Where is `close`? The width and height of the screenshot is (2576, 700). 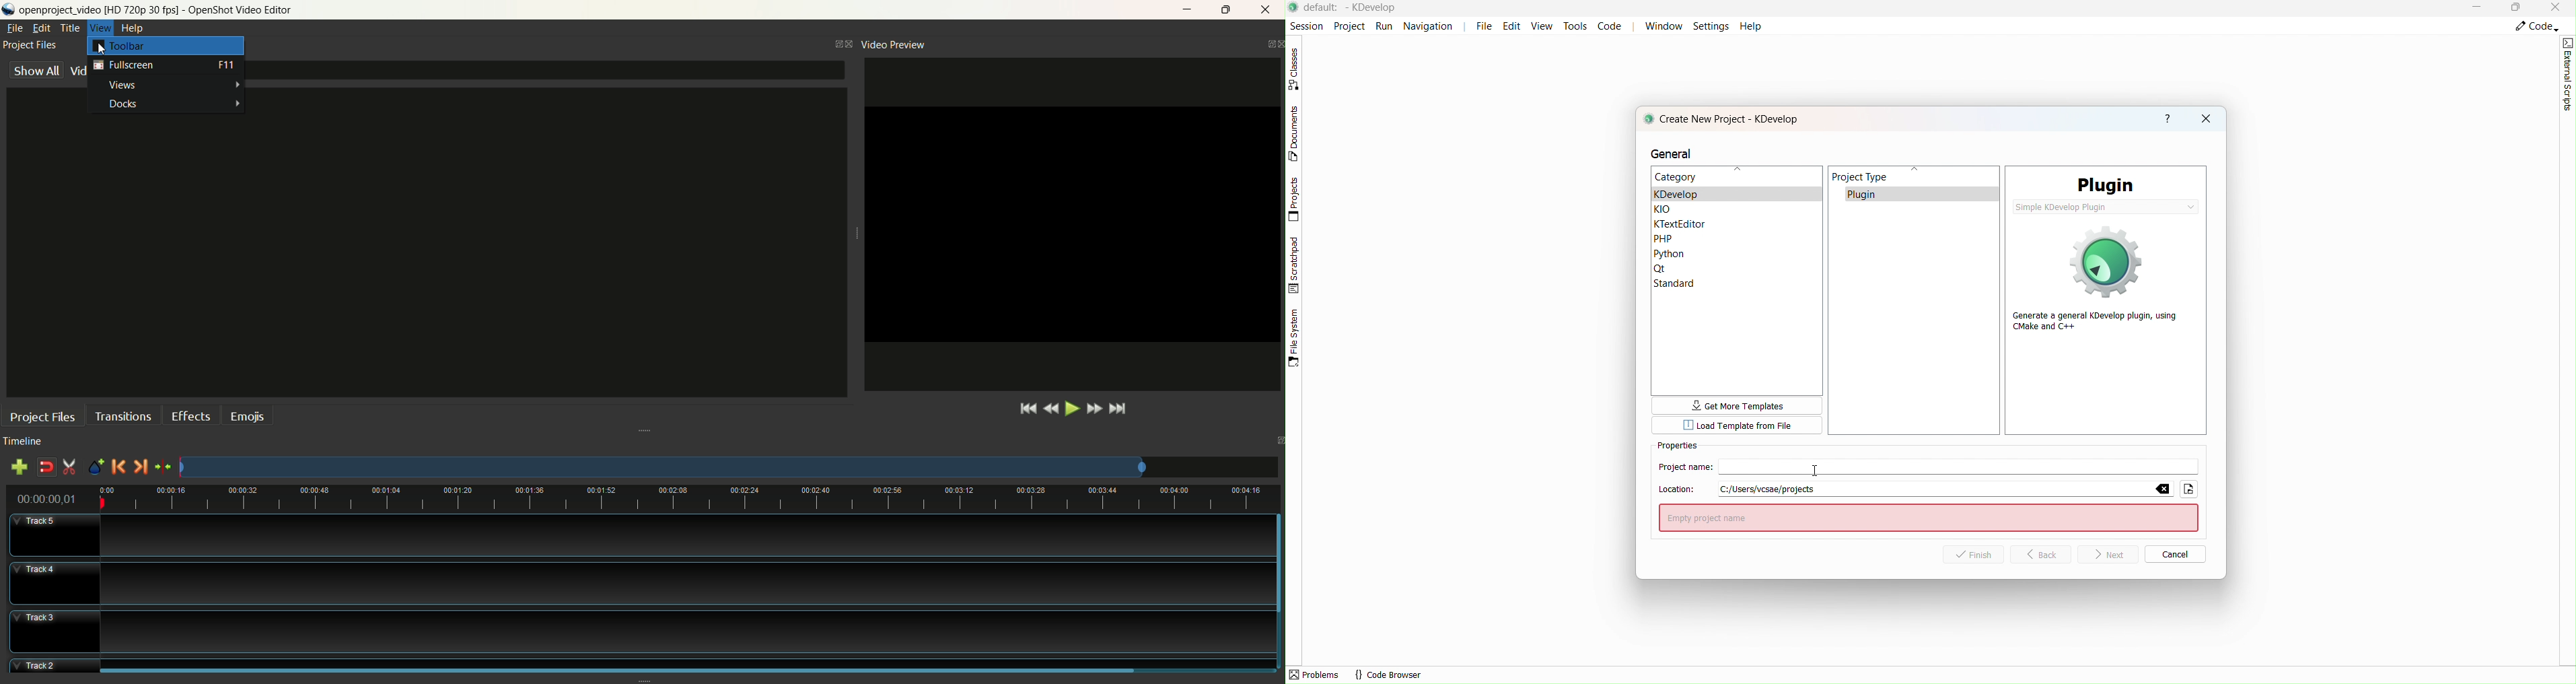
close is located at coordinates (2205, 119).